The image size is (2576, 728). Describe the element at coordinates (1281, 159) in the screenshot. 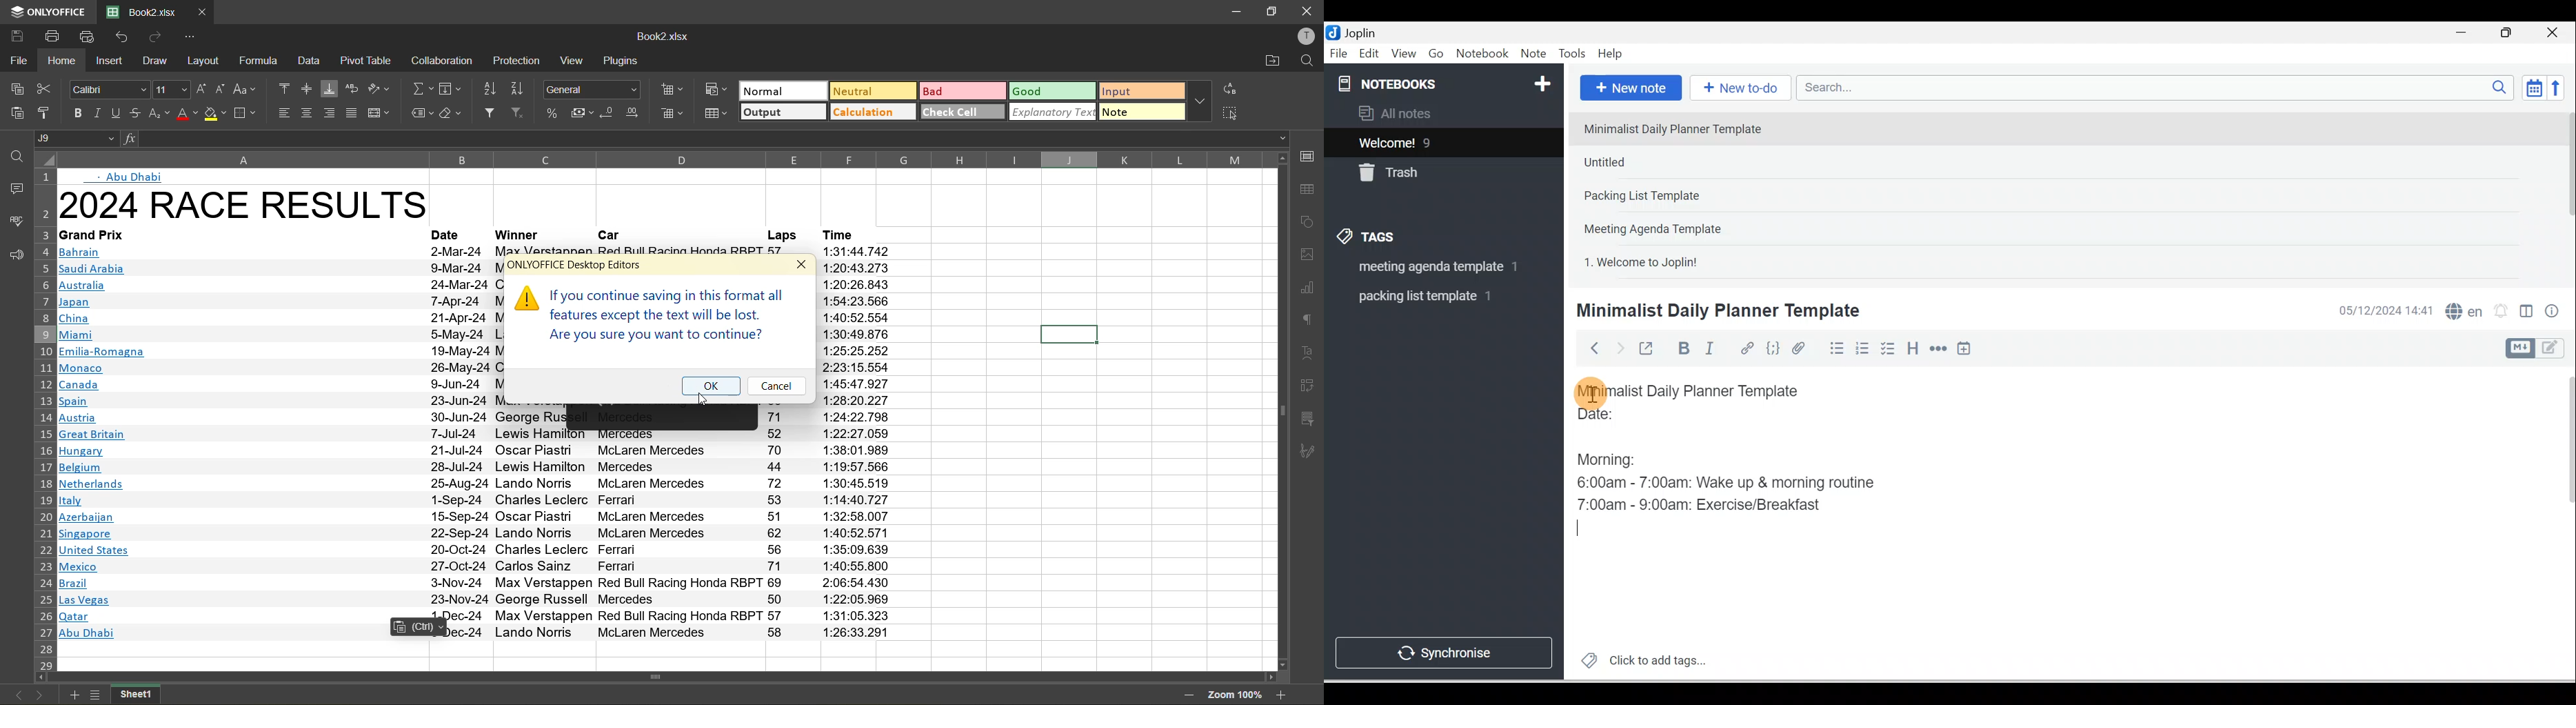

I see `move up` at that location.